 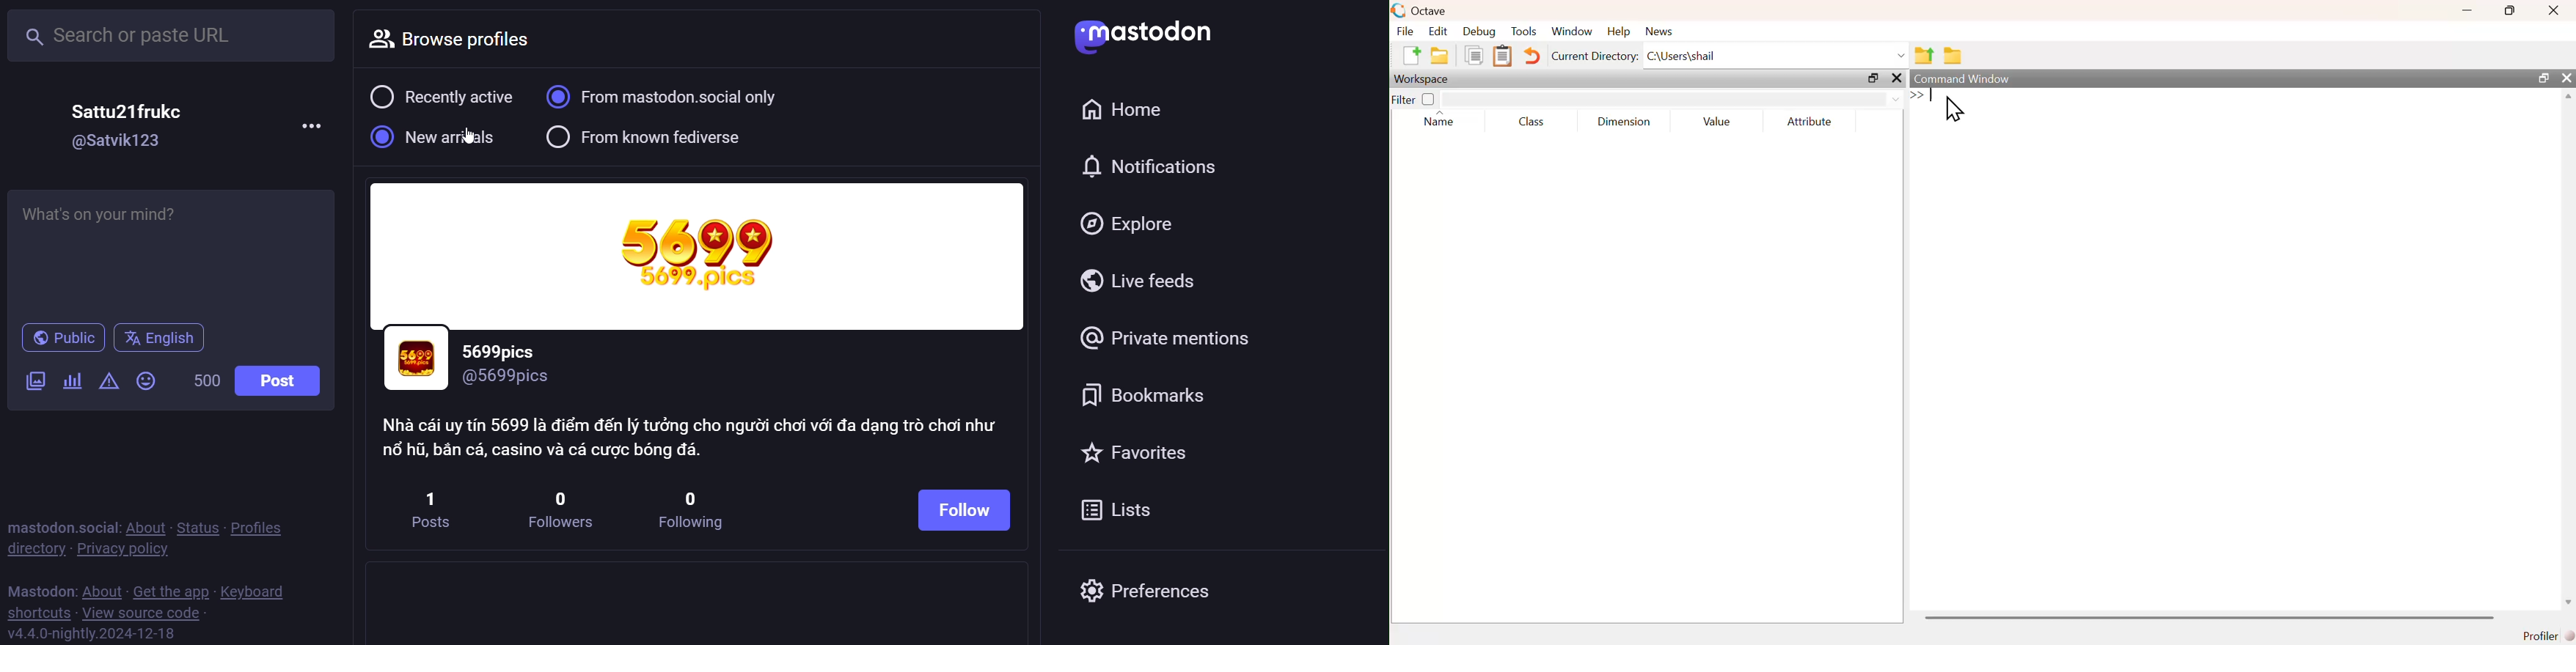 I want to click on copy, so click(x=1475, y=56).